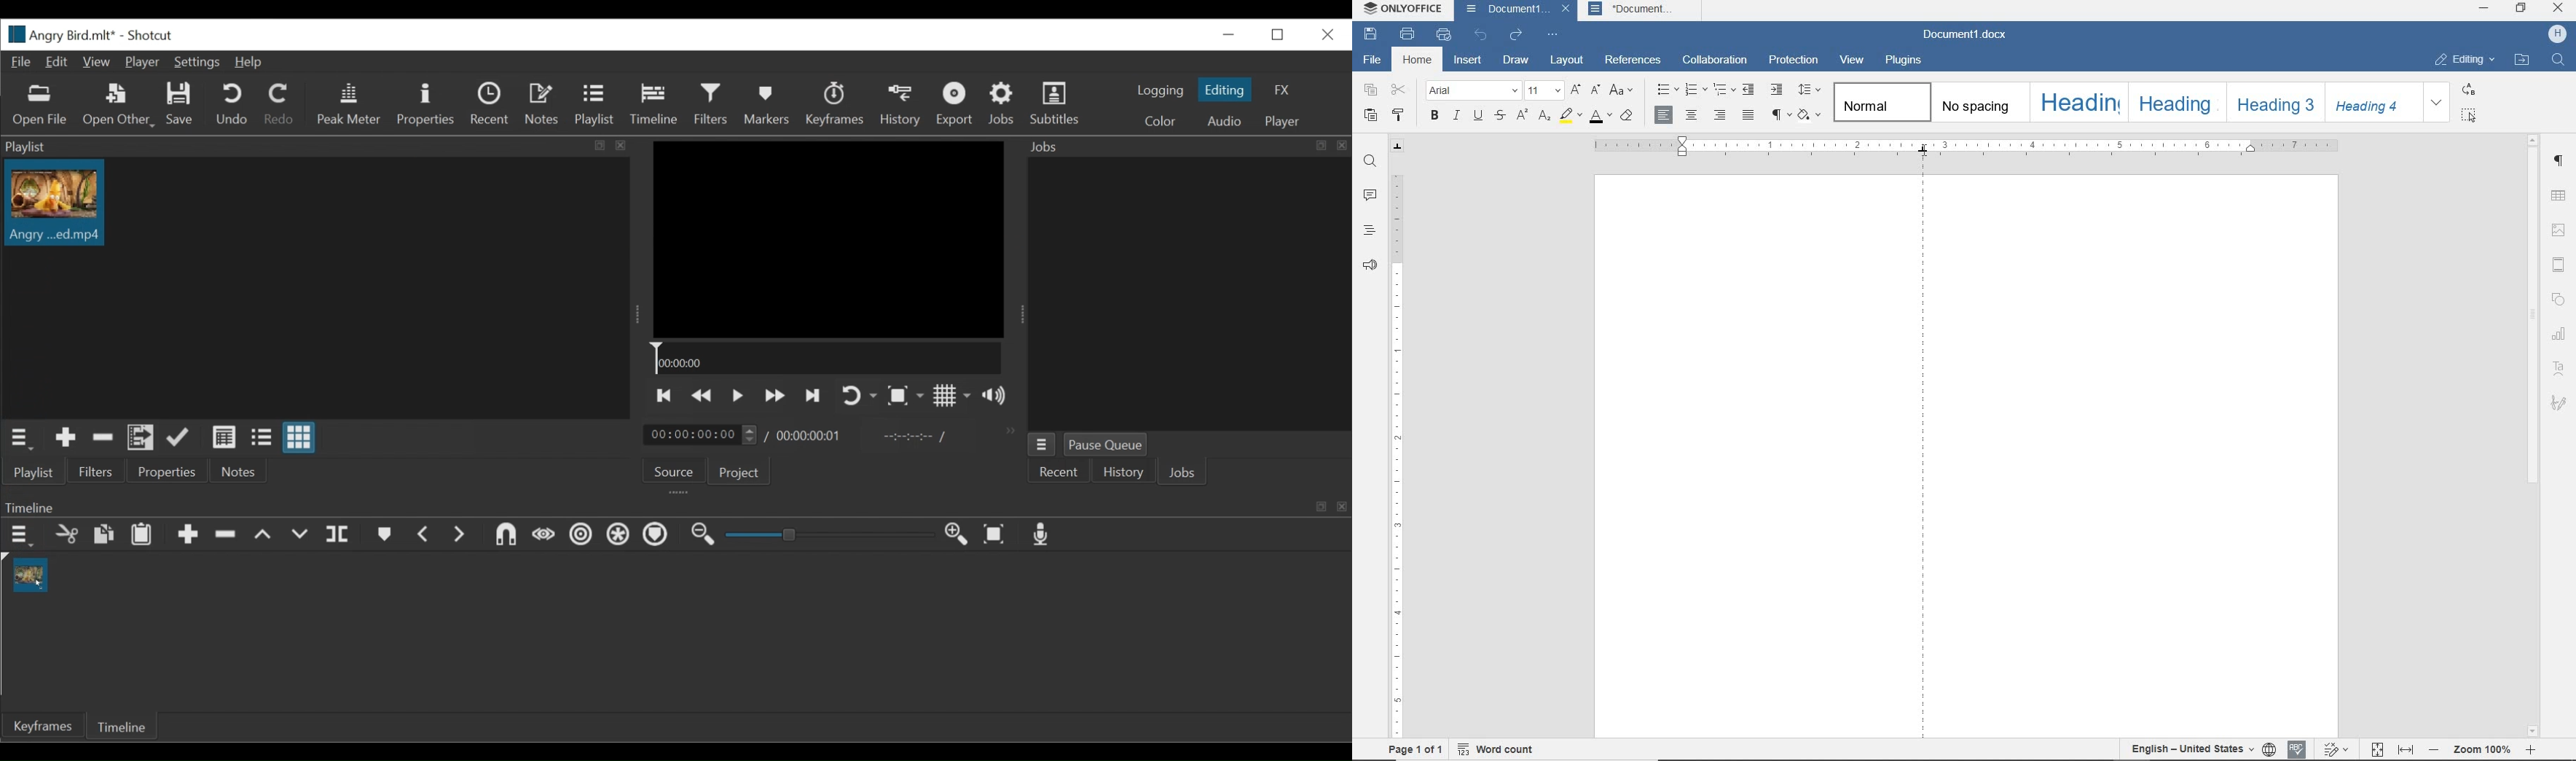 This screenshot has width=2576, height=784. Describe the element at coordinates (1281, 91) in the screenshot. I see `FX` at that location.